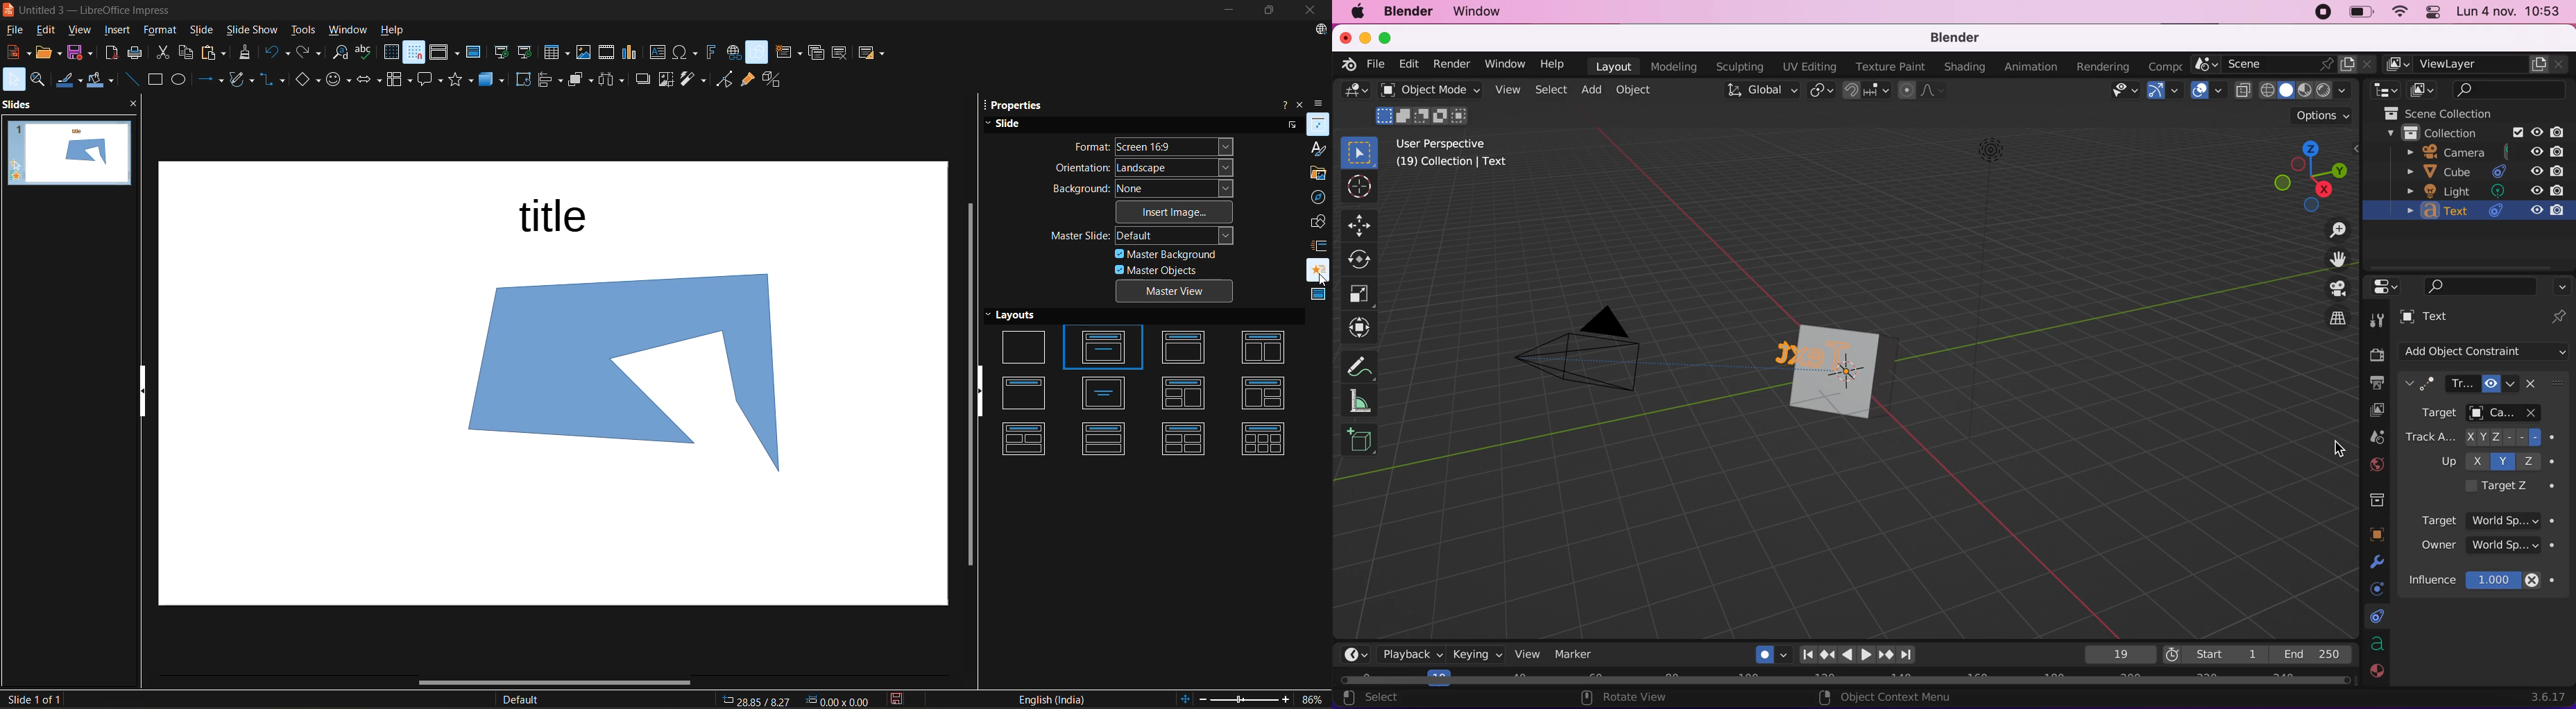 The width and height of the screenshot is (2576, 728). Describe the element at coordinates (817, 53) in the screenshot. I see `duplicate slide` at that location.